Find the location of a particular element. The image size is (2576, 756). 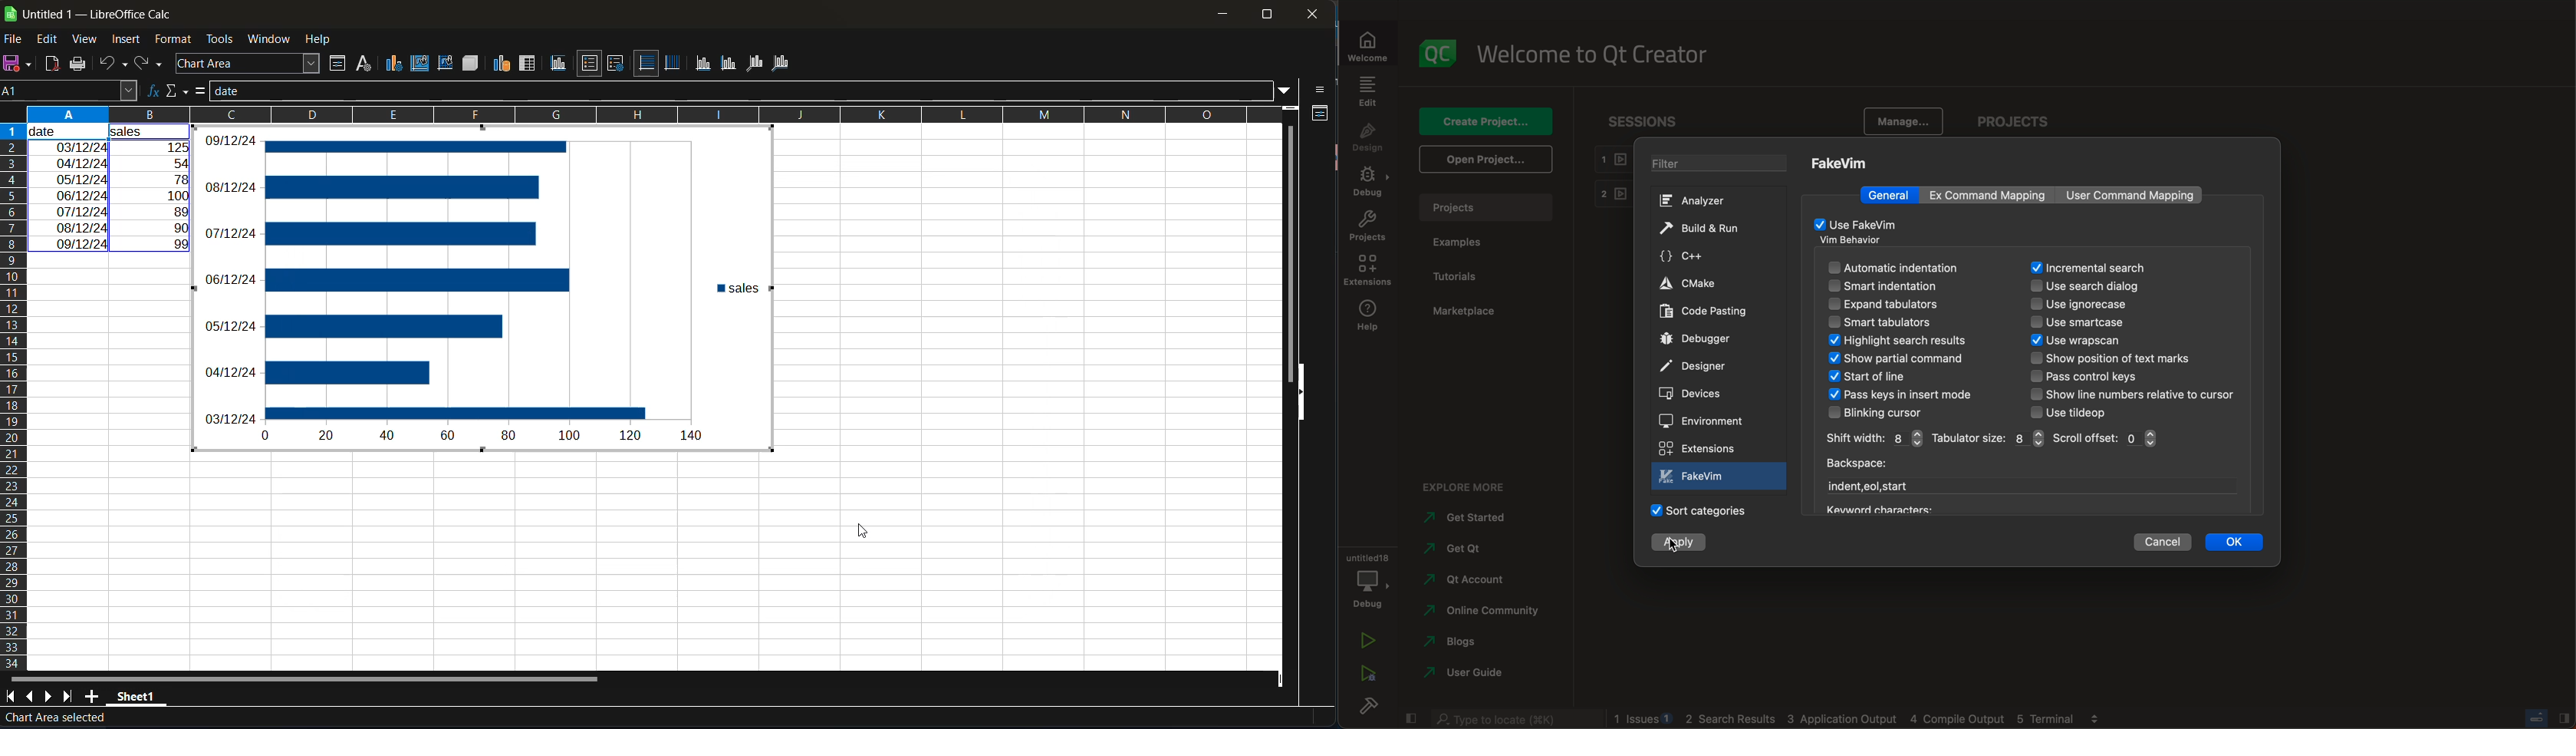

close slide bar is located at coordinates (1410, 719).